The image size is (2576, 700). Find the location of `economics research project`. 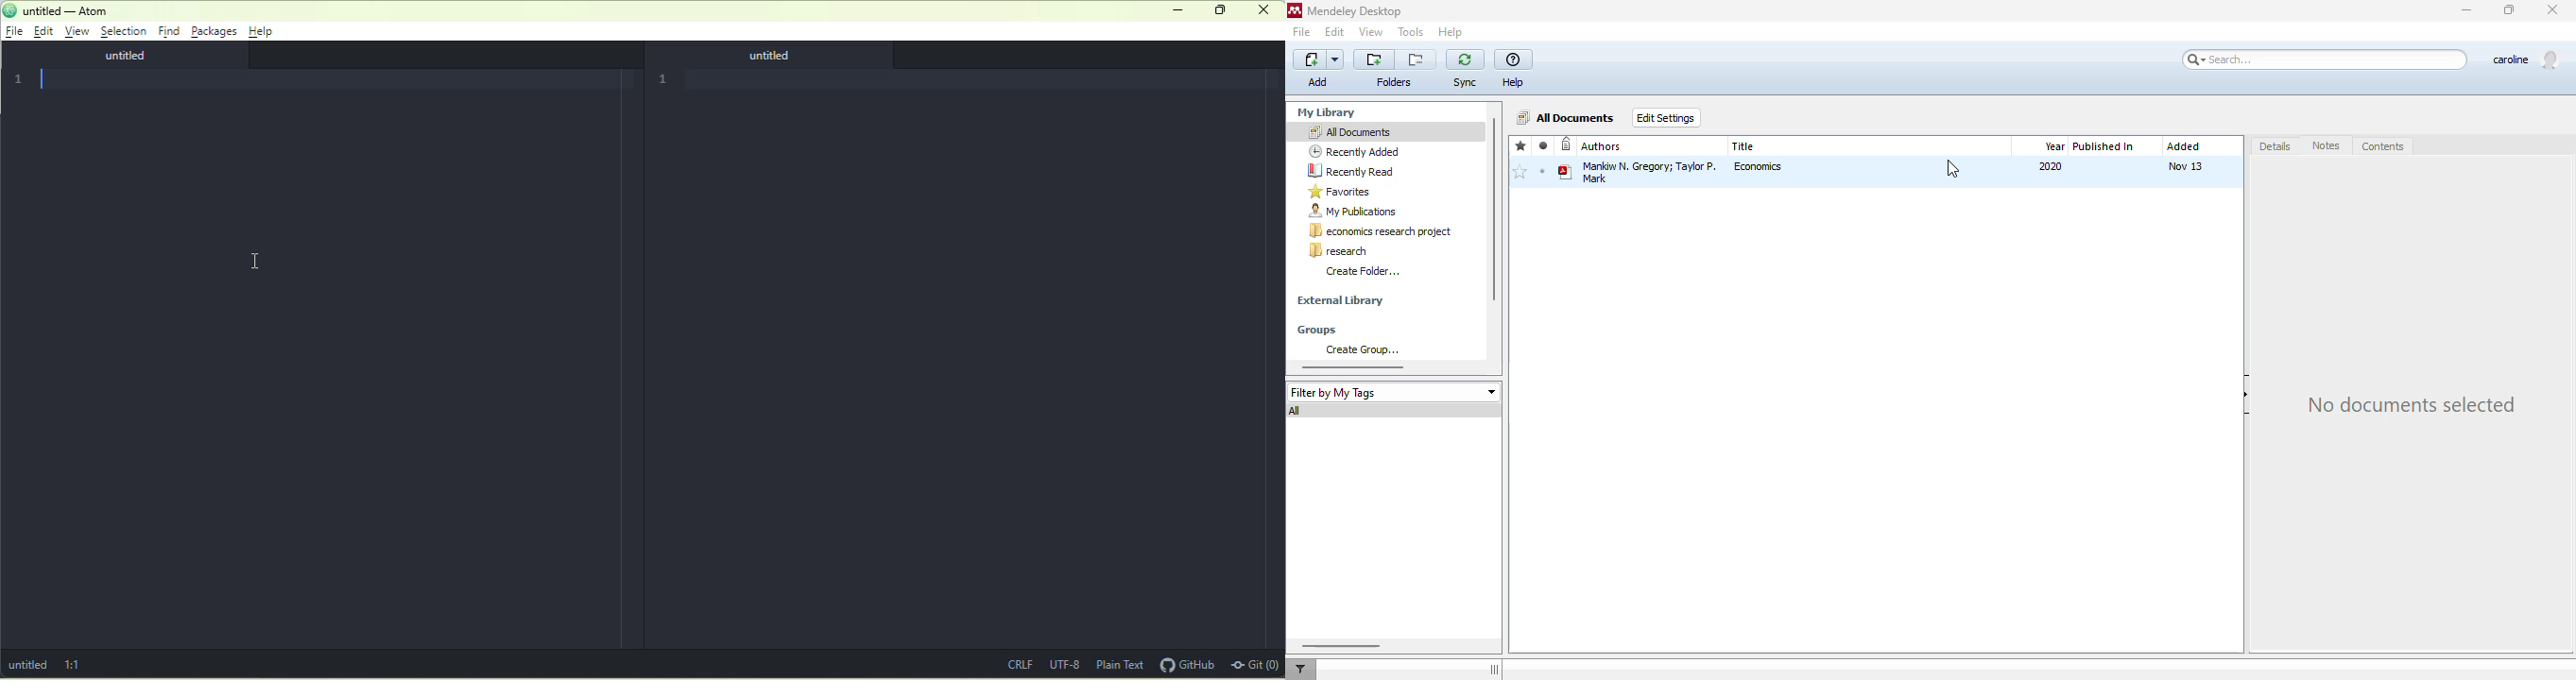

economics research project is located at coordinates (1382, 231).